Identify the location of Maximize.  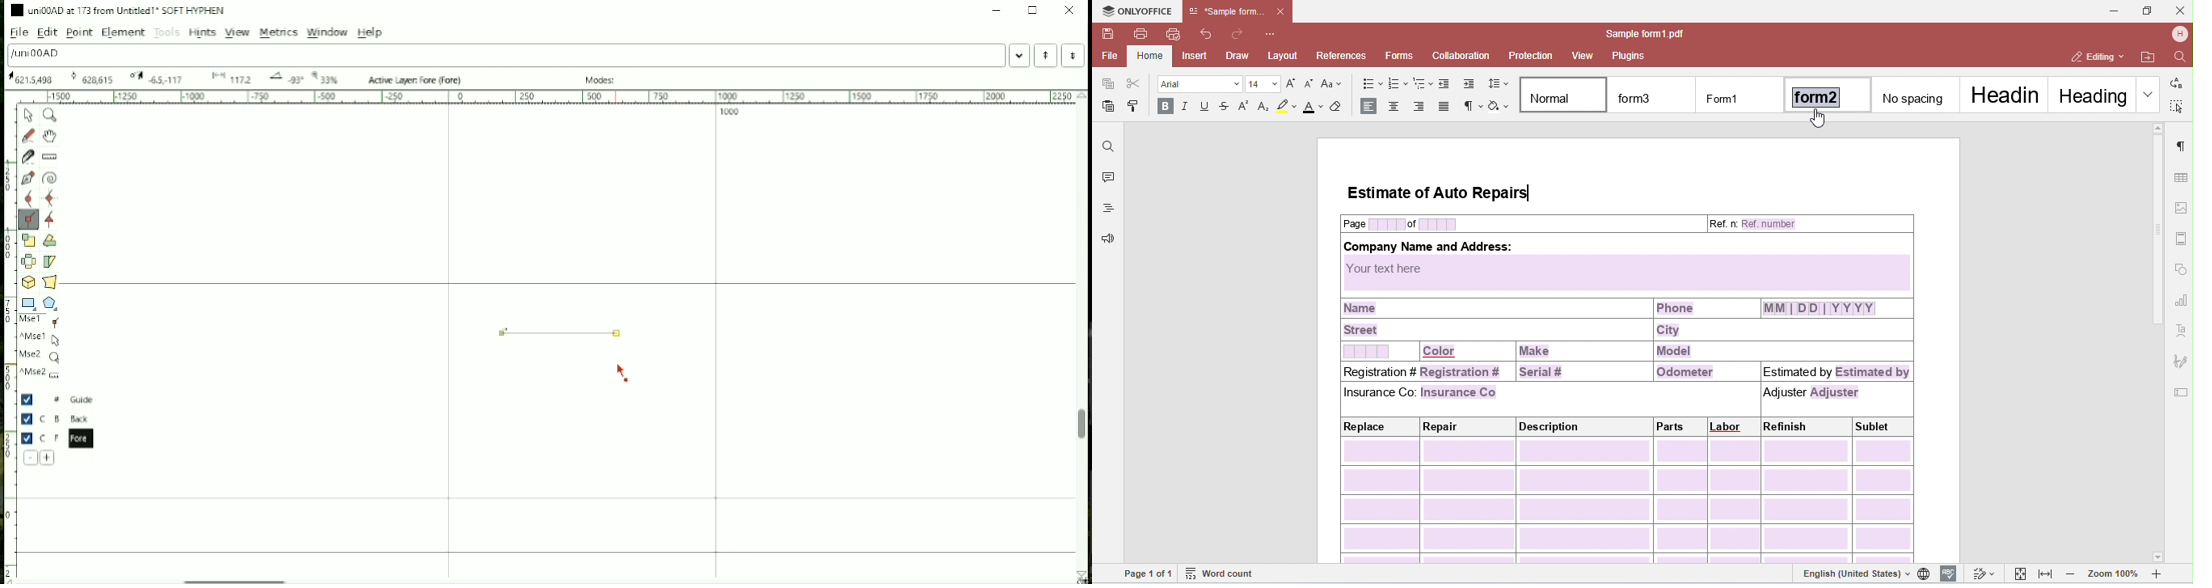
(1033, 10).